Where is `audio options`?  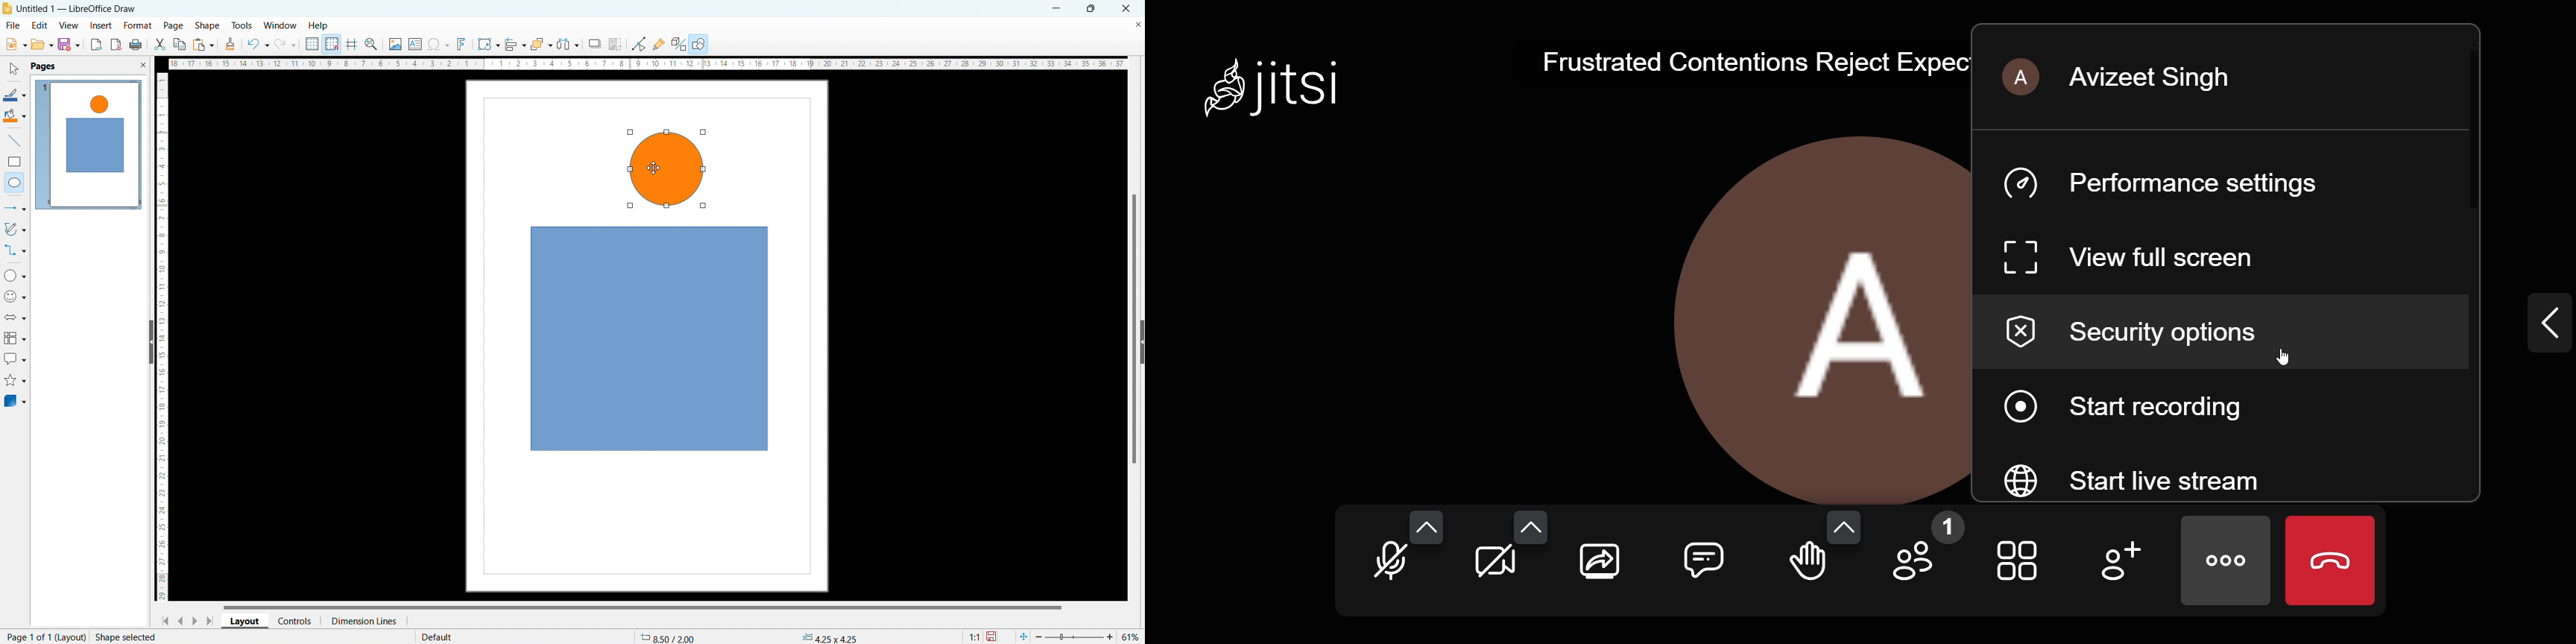 audio options is located at coordinates (1426, 523).